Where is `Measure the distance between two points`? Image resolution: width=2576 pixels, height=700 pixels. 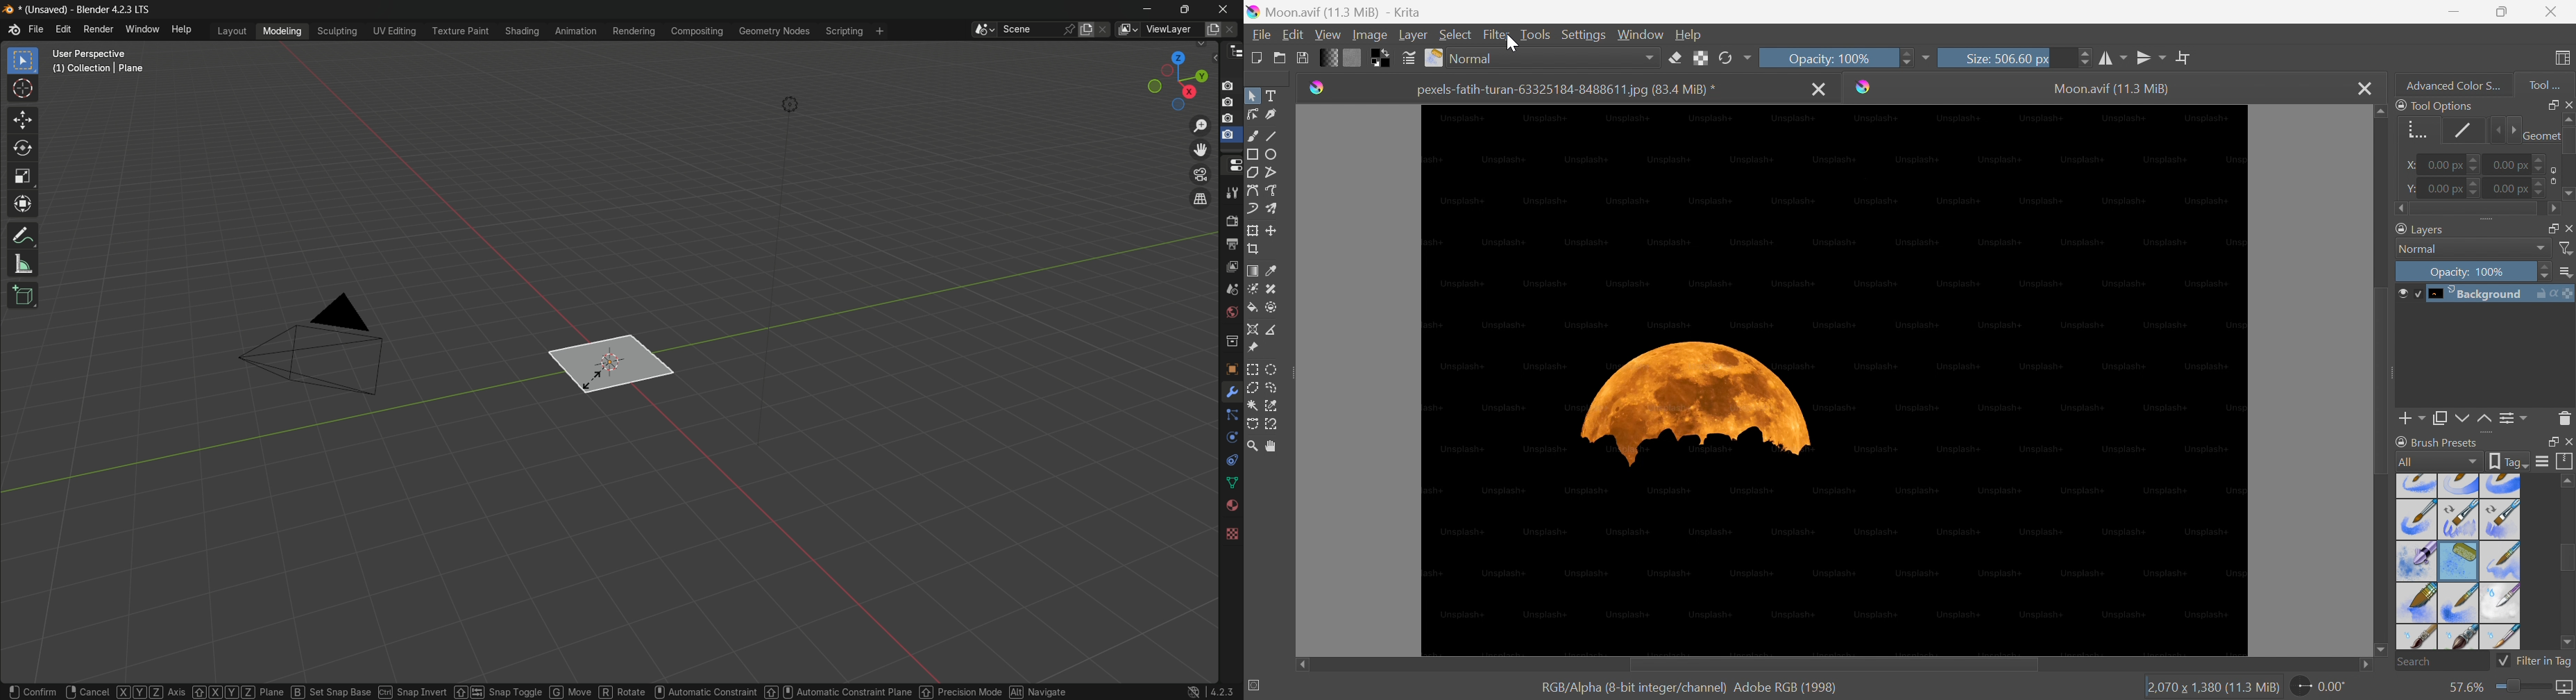
Measure the distance between two points is located at coordinates (1273, 329).